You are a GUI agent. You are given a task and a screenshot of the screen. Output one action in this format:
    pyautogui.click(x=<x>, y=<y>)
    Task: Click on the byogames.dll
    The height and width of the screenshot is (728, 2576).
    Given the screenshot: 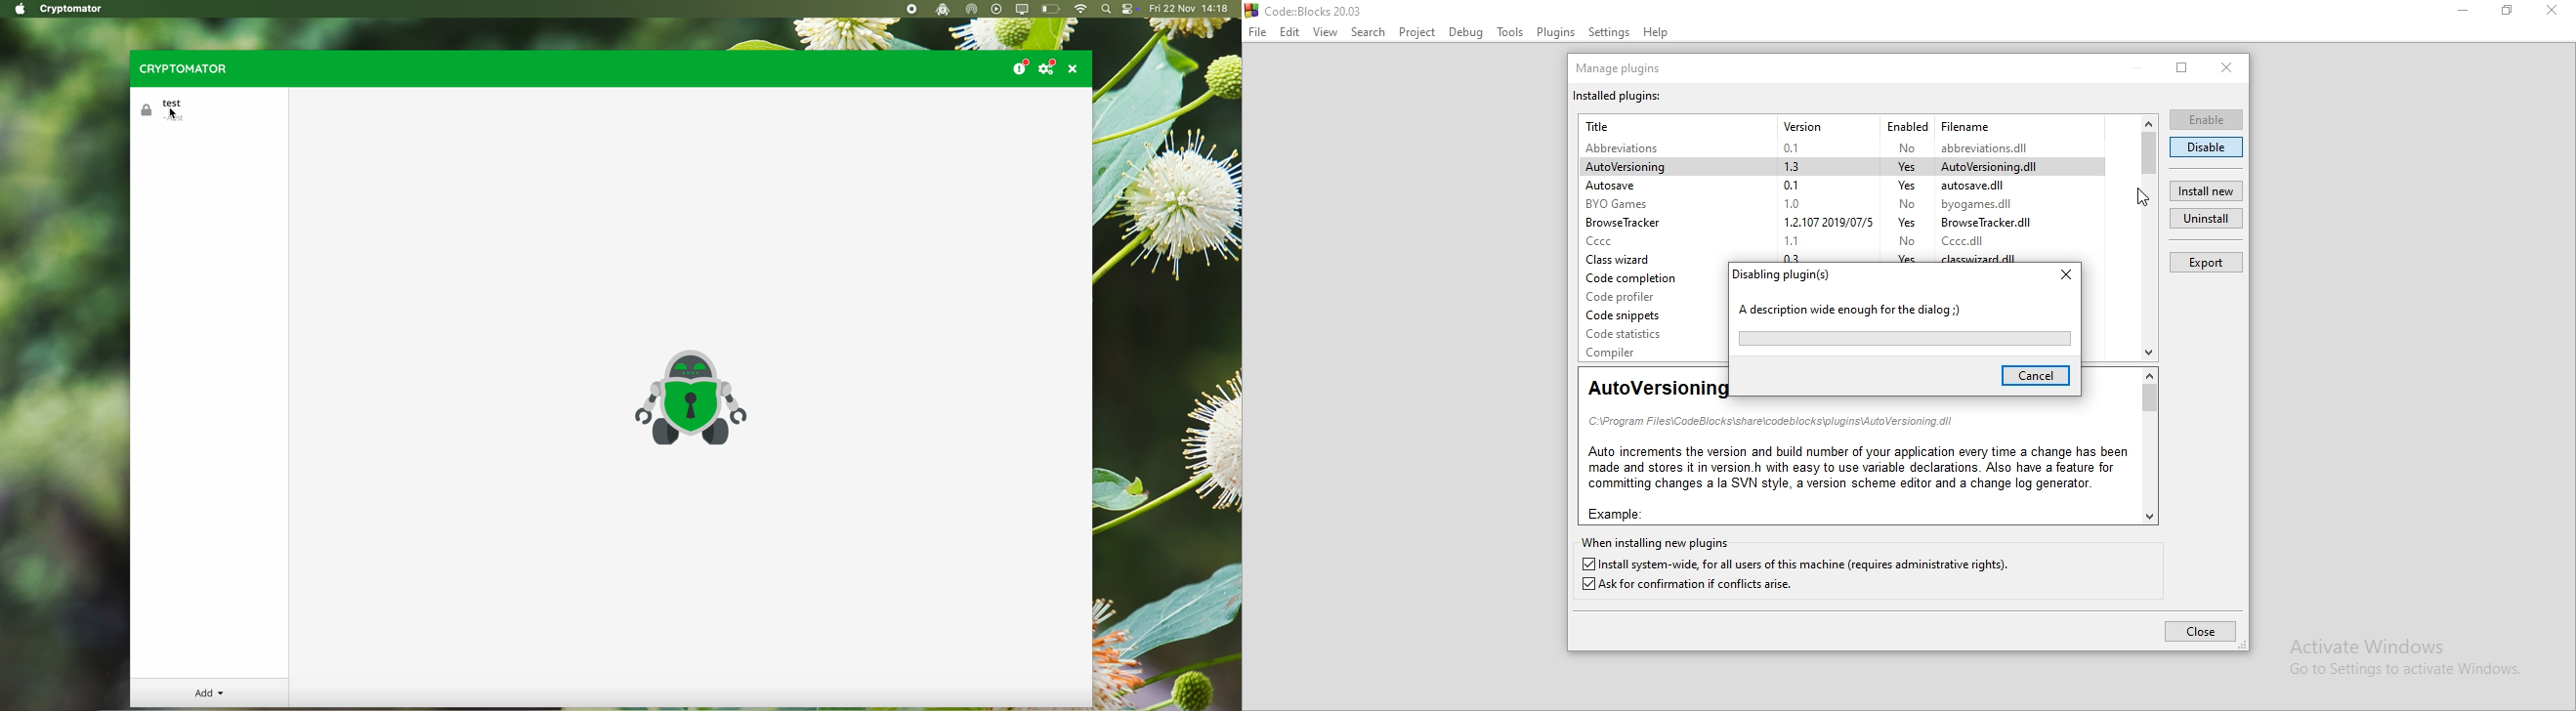 What is the action you would take?
    pyautogui.click(x=1986, y=203)
    